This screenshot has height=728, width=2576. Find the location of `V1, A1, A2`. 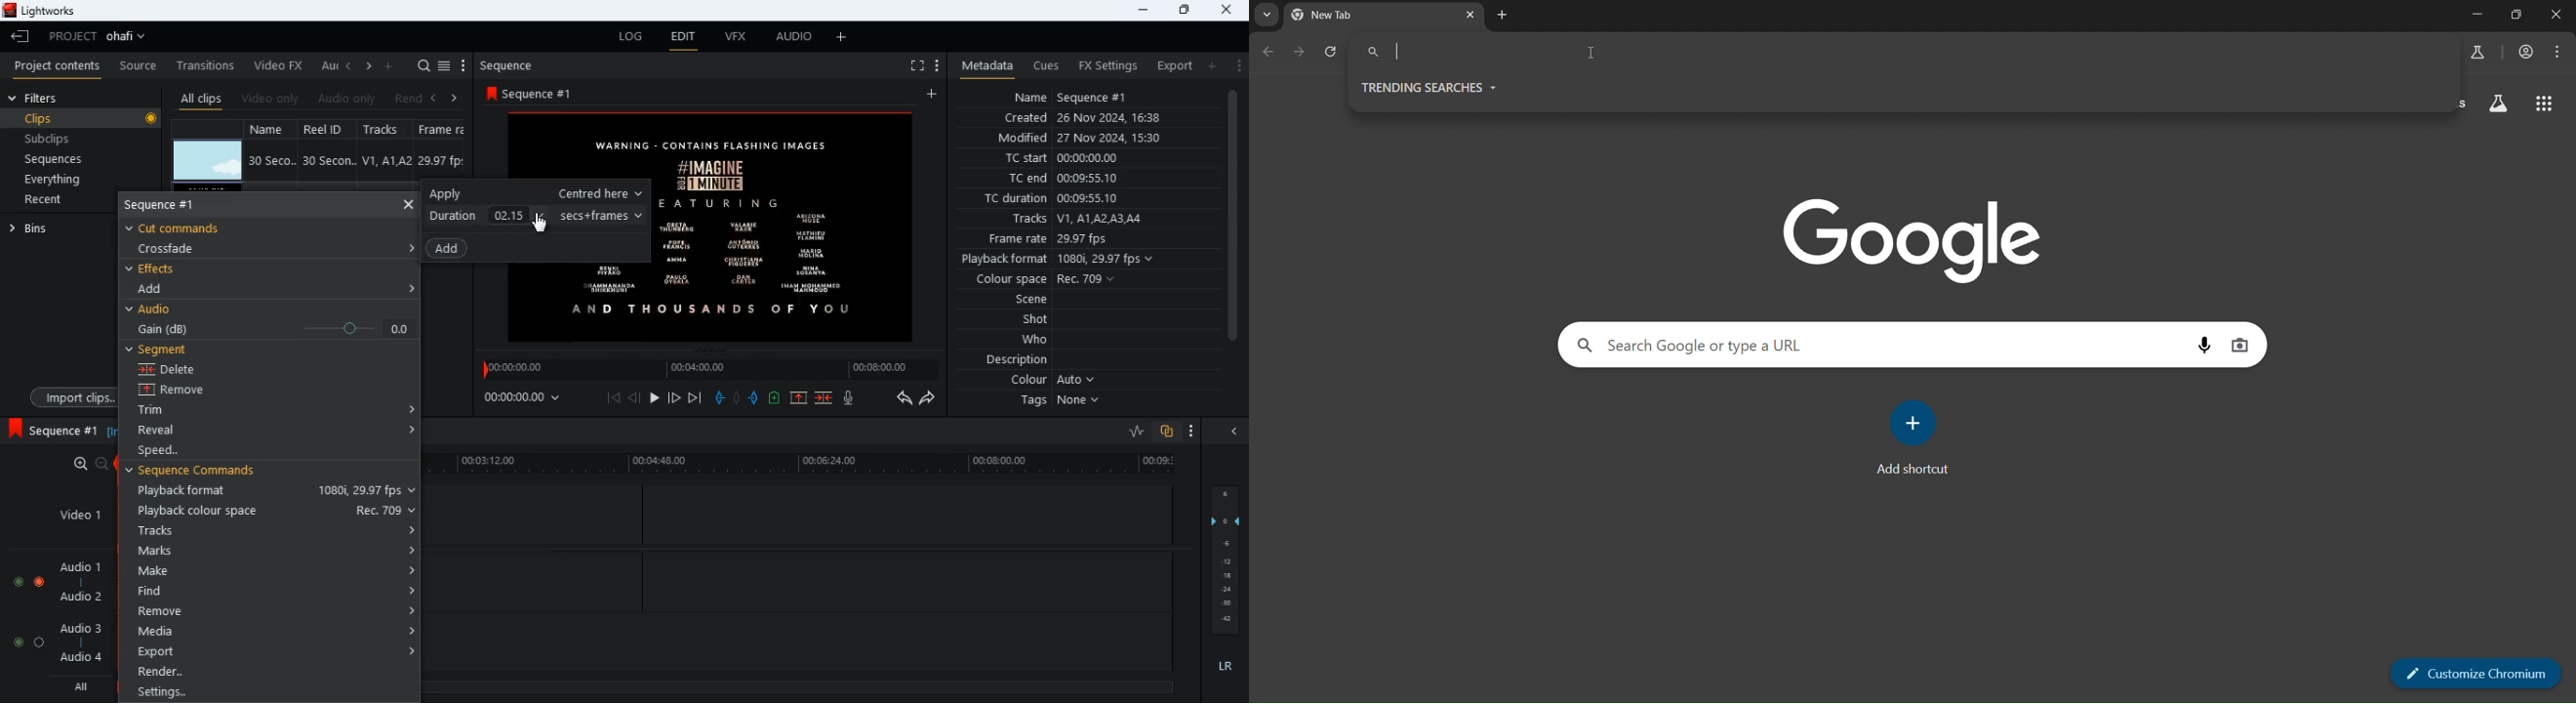

V1, A1, A2 is located at coordinates (384, 160).